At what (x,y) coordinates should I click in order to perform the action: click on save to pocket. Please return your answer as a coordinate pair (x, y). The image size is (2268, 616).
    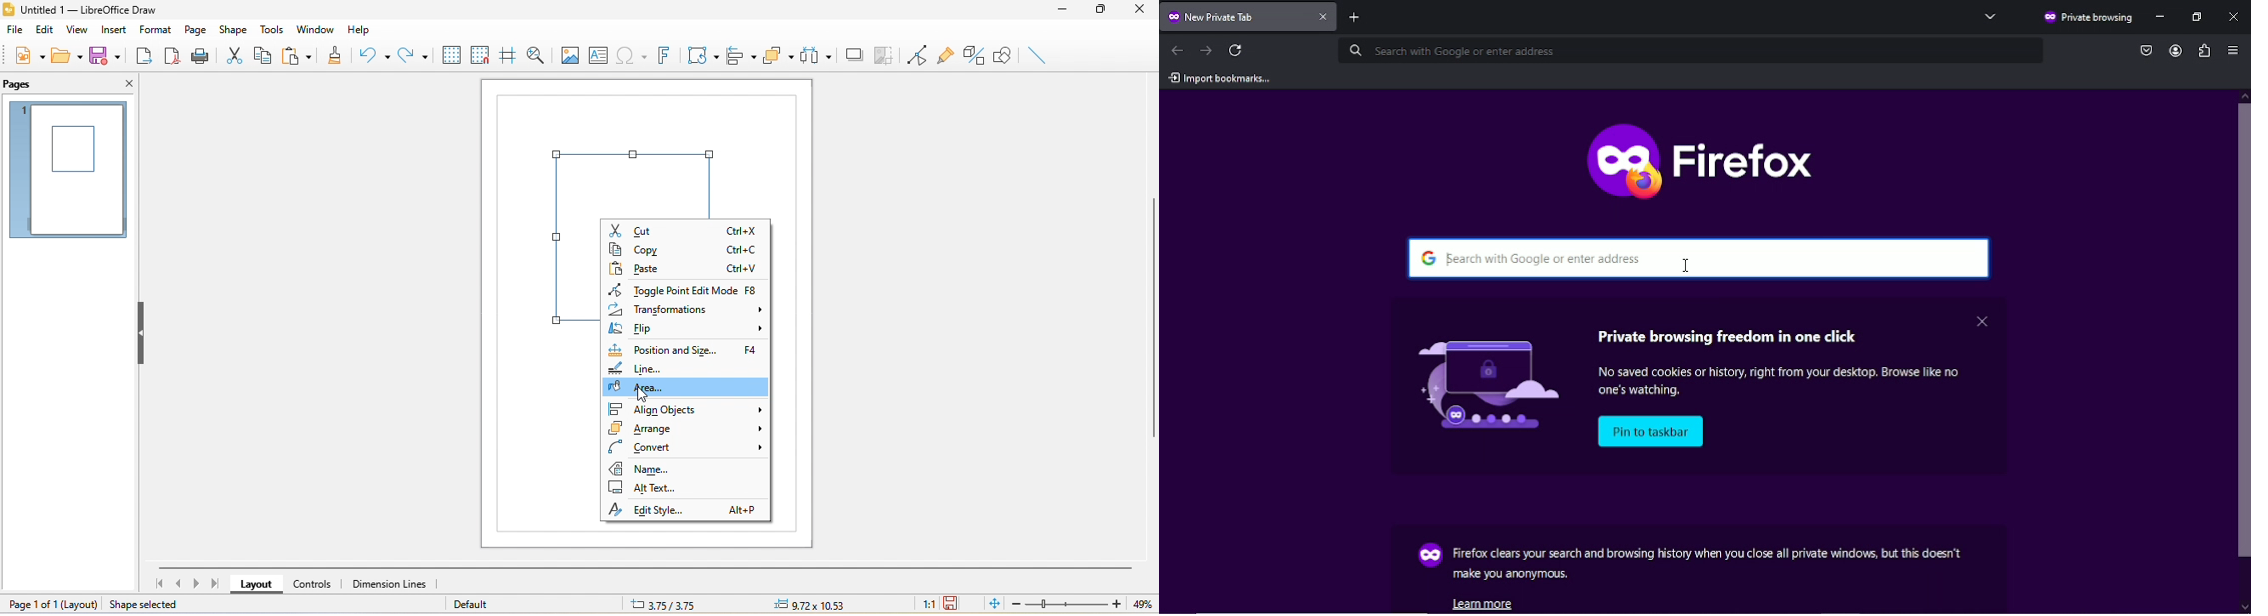
    Looking at the image, I should click on (2146, 49).